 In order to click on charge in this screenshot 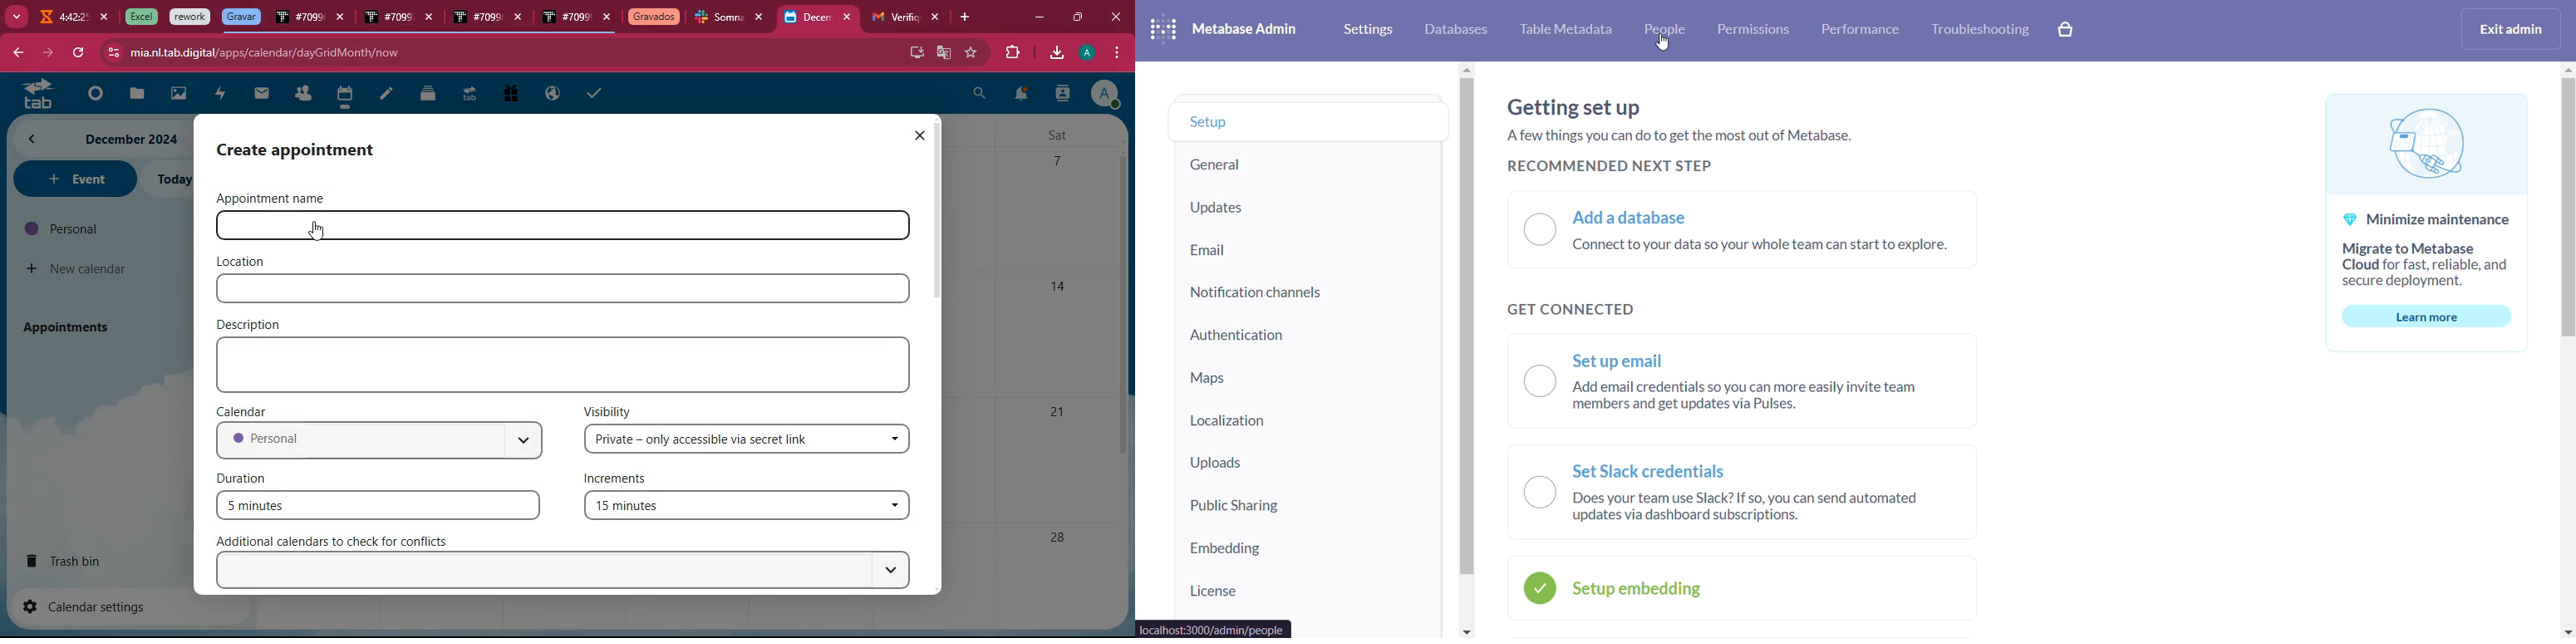, I will do `click(219, 95)`.